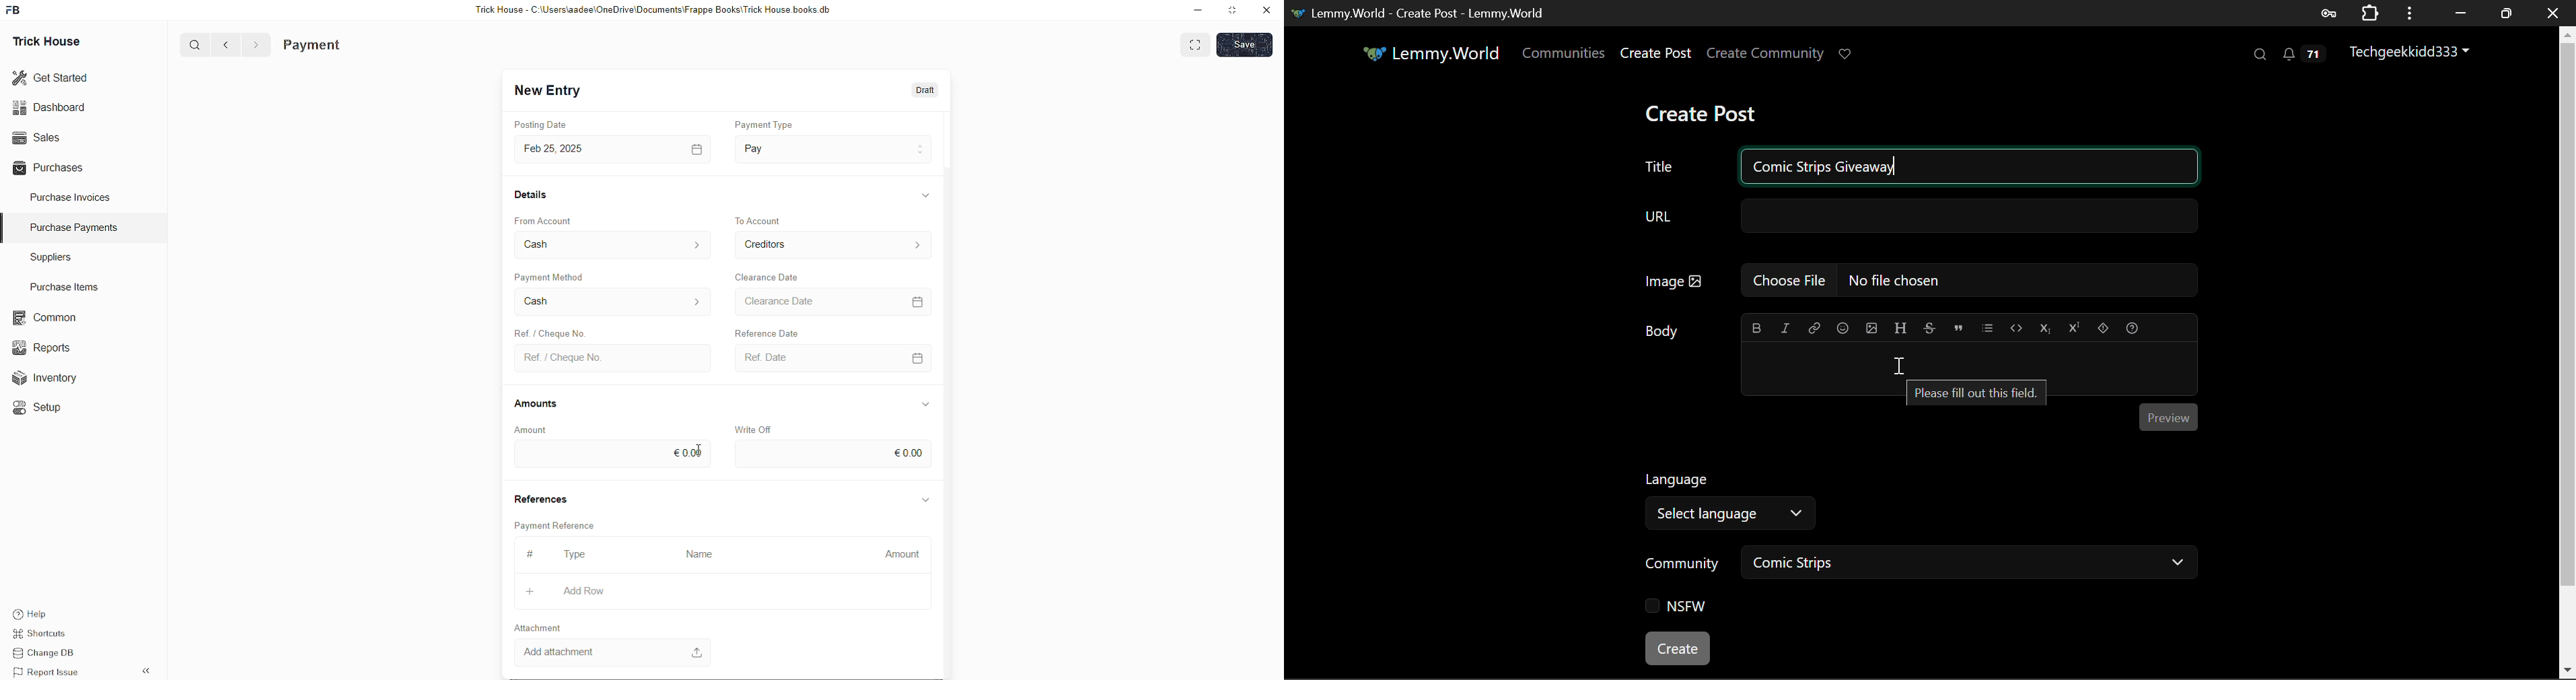 Image resolution: width=2576 pixels, height=700 pixels. I want to click on Feb 25,2025, so click(557, 149).